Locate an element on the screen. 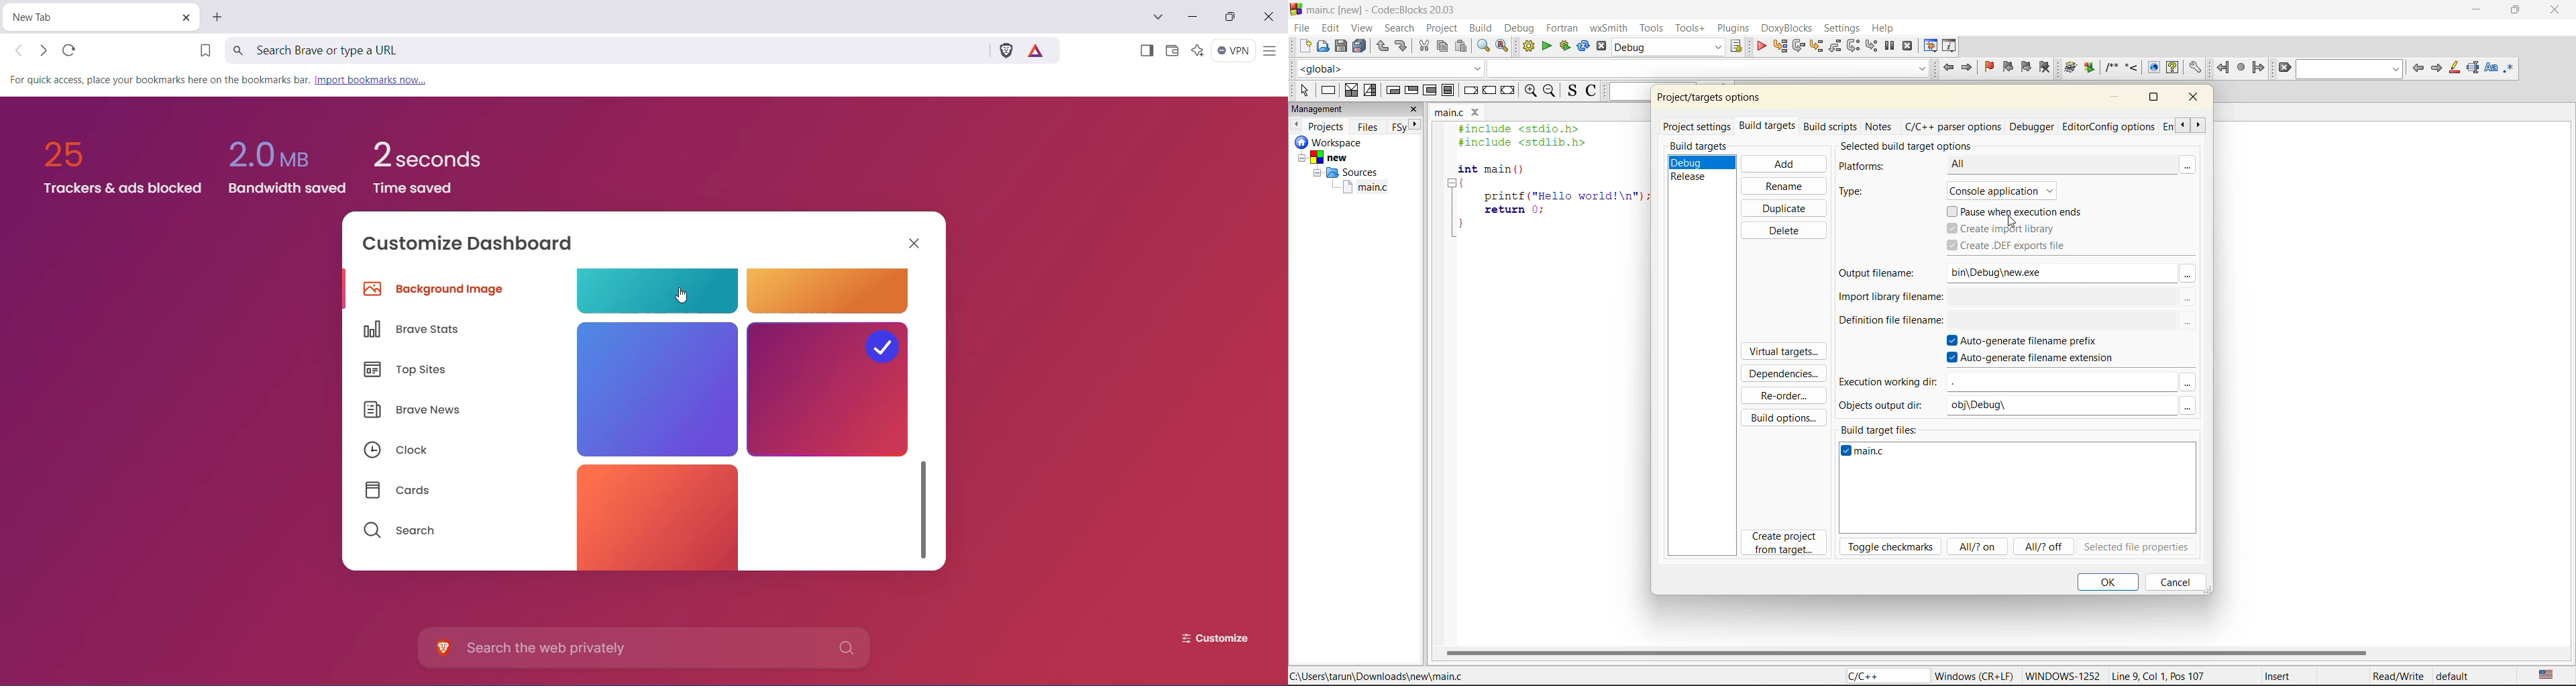 The width and height of the screenshot is (2576, 700). exit condition loop is located at coordinates (1411, 90).